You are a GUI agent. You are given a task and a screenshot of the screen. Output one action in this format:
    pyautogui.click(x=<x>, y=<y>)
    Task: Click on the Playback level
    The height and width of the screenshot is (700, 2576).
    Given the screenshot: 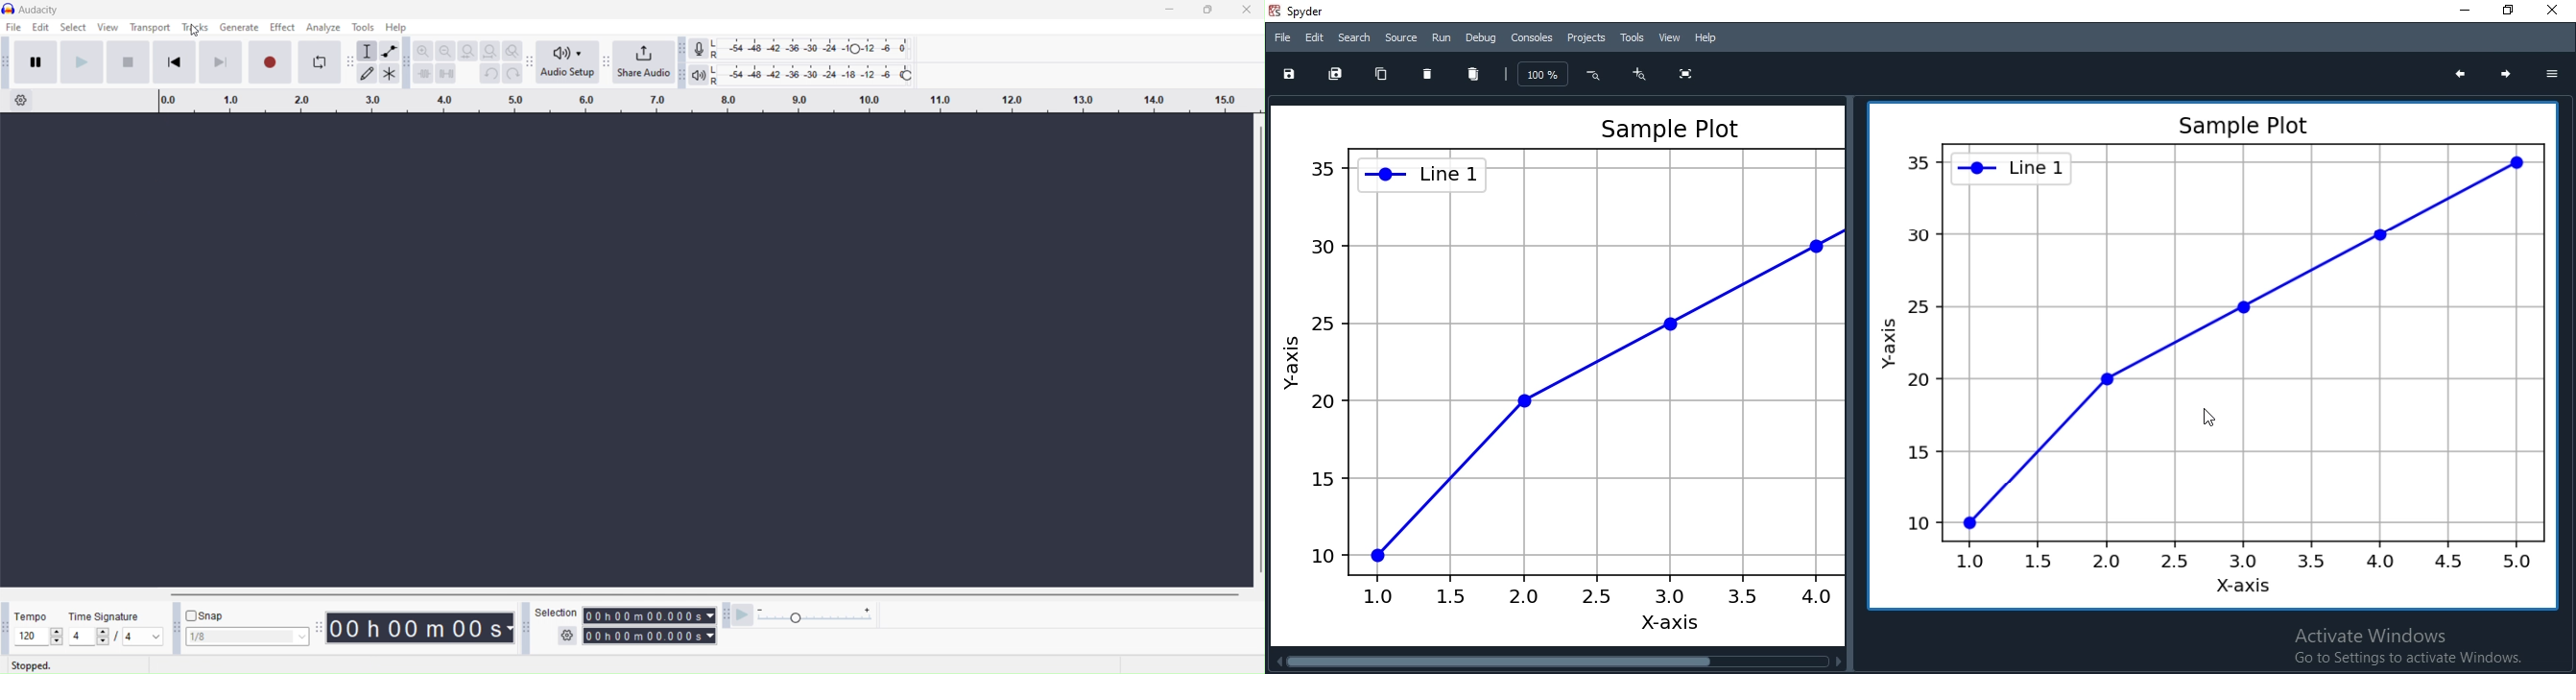 What is the action you would take?
    pyautogui.click(x=811, y=75)
    